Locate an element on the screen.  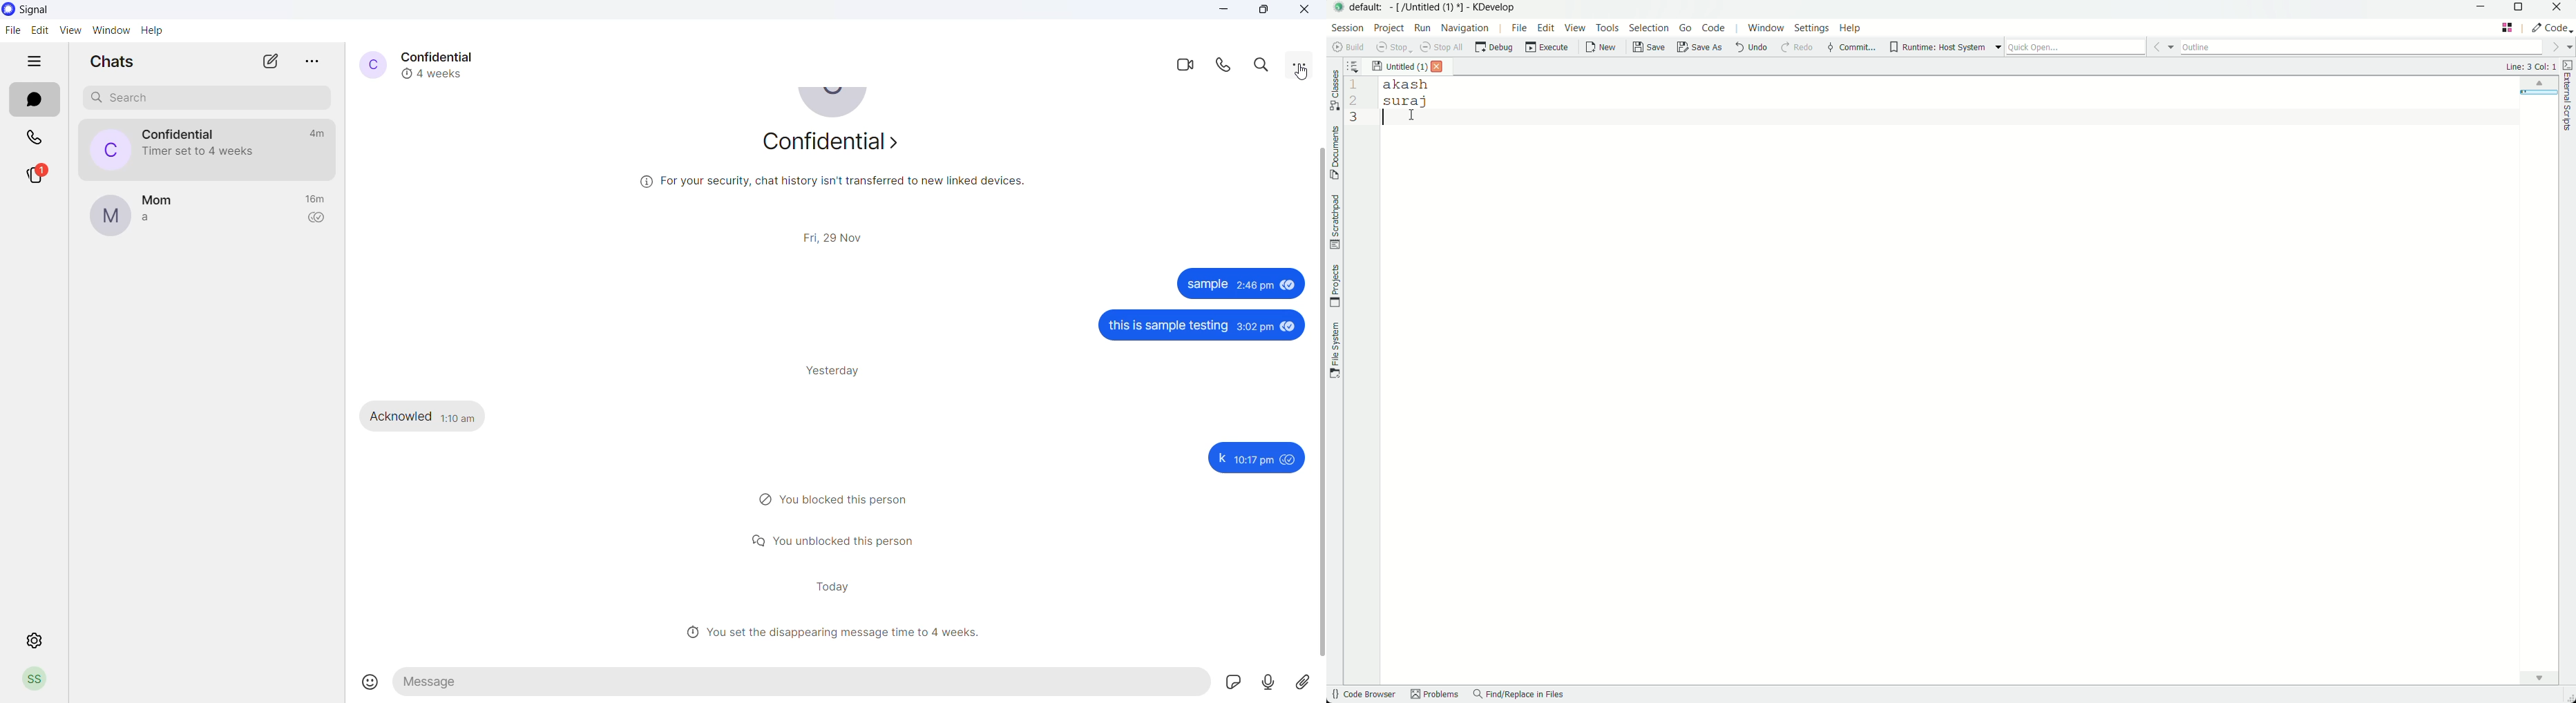
sort opened documents is located at coordinates (1358, 66).